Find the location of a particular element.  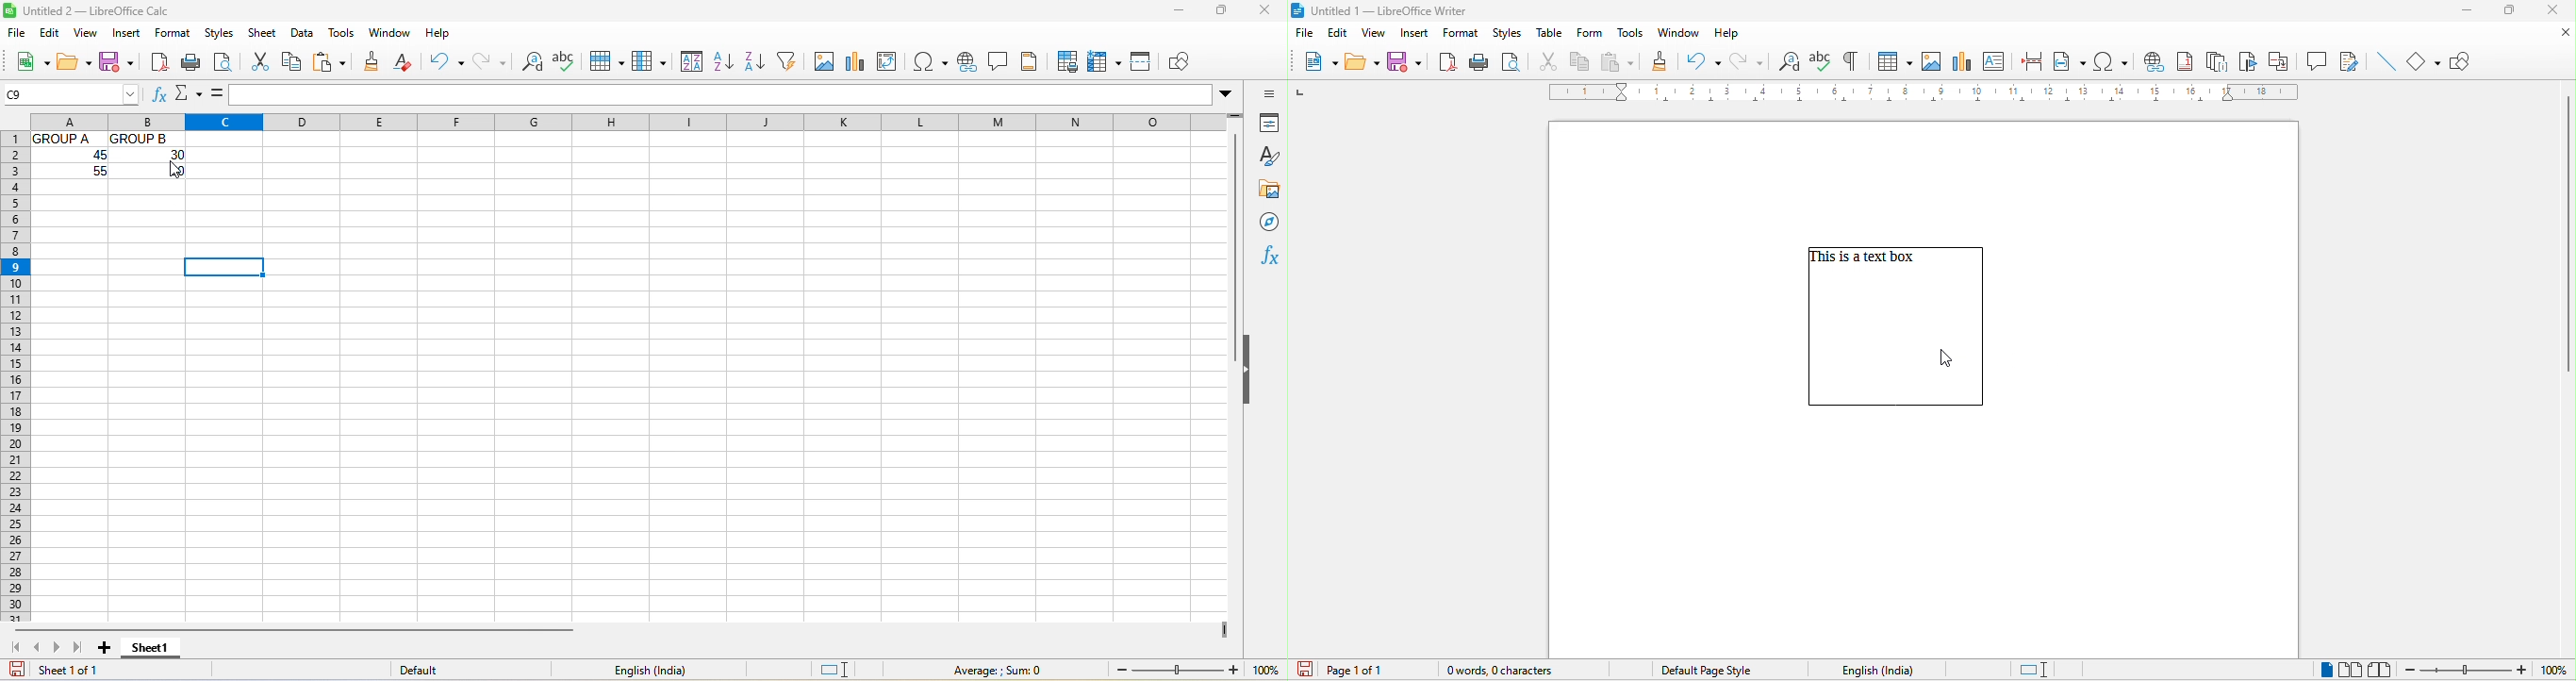

click to save the document is located at coordinates (1303, 670).